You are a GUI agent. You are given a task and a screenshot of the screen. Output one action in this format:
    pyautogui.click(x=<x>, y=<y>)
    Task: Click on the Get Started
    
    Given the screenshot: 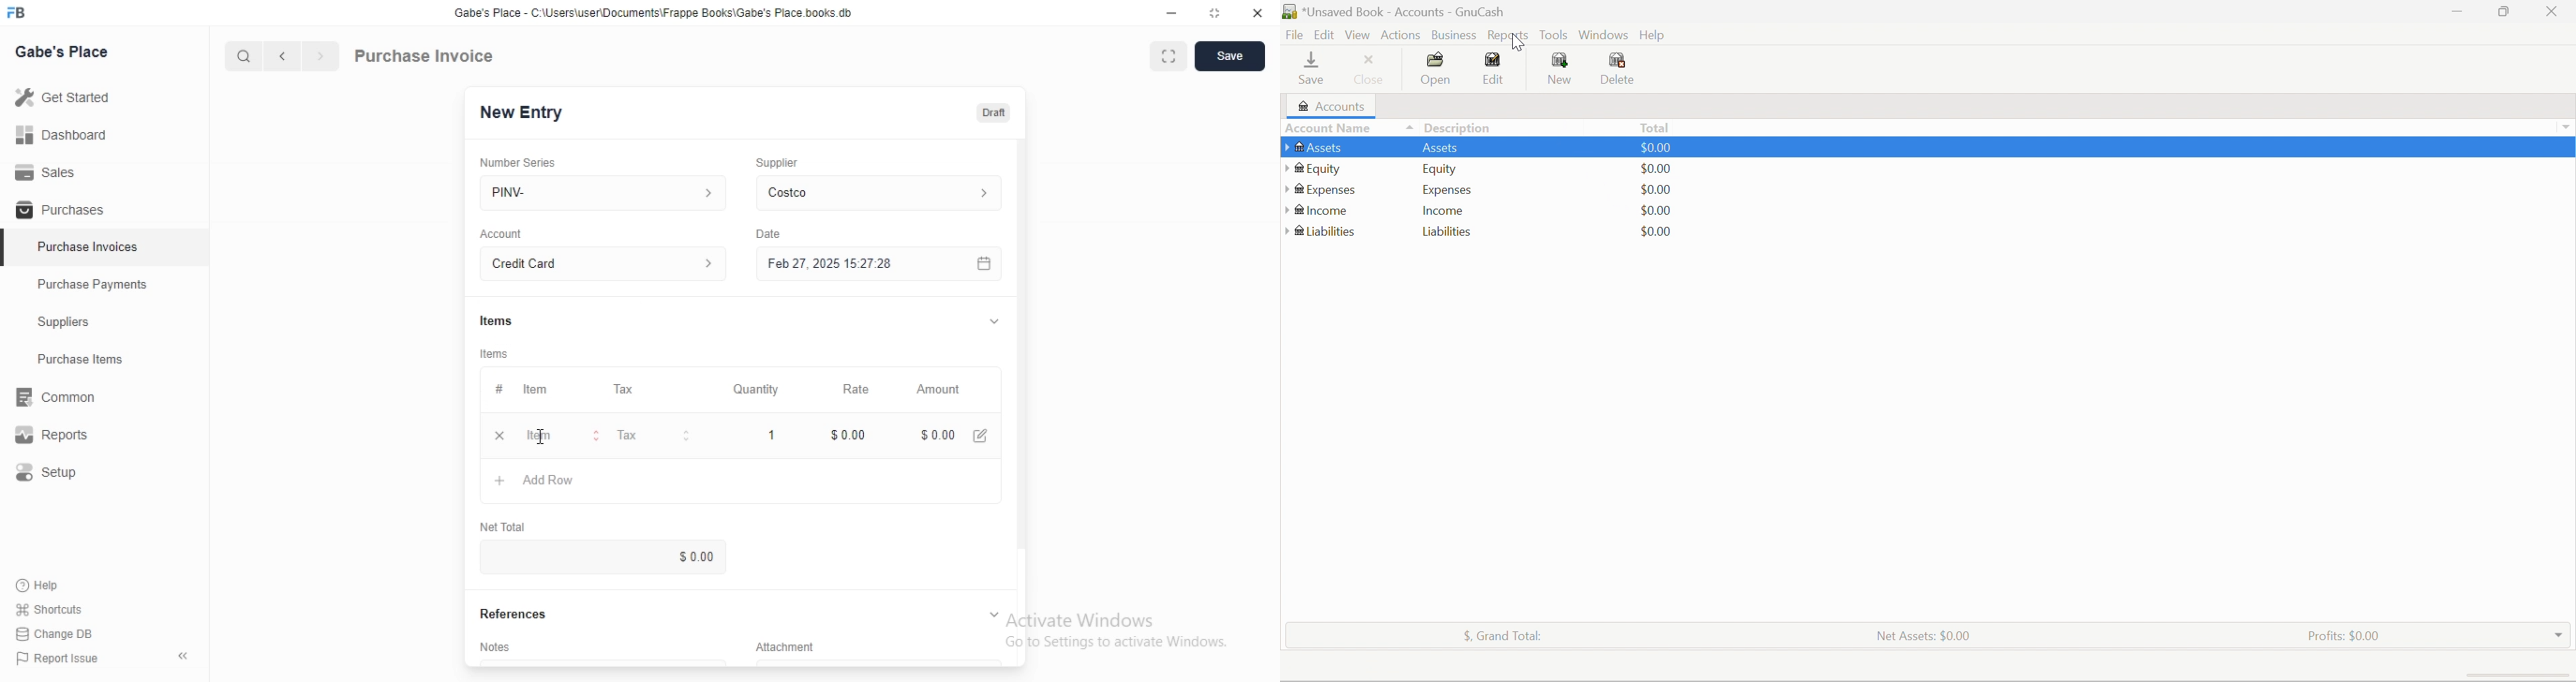 What is the action you would take?
    pyautogui.click(x=104, y=97)
    